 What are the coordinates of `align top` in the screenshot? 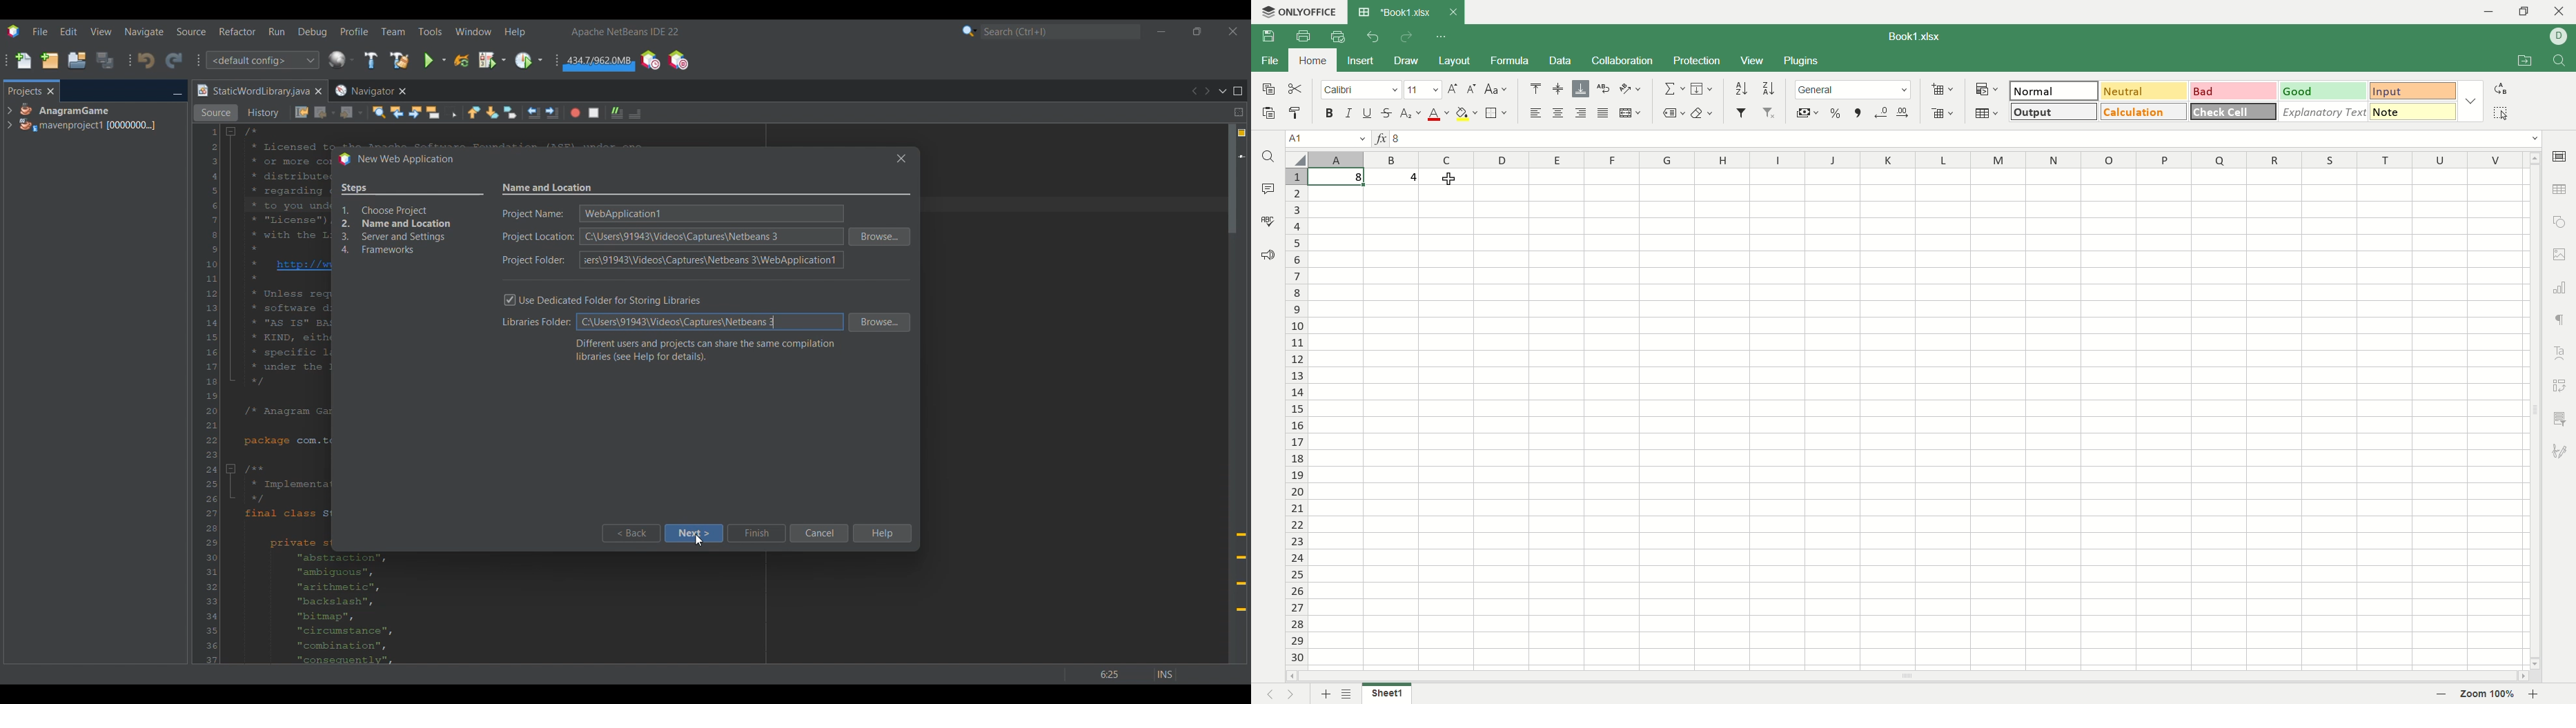 It's located at (1535, 88).